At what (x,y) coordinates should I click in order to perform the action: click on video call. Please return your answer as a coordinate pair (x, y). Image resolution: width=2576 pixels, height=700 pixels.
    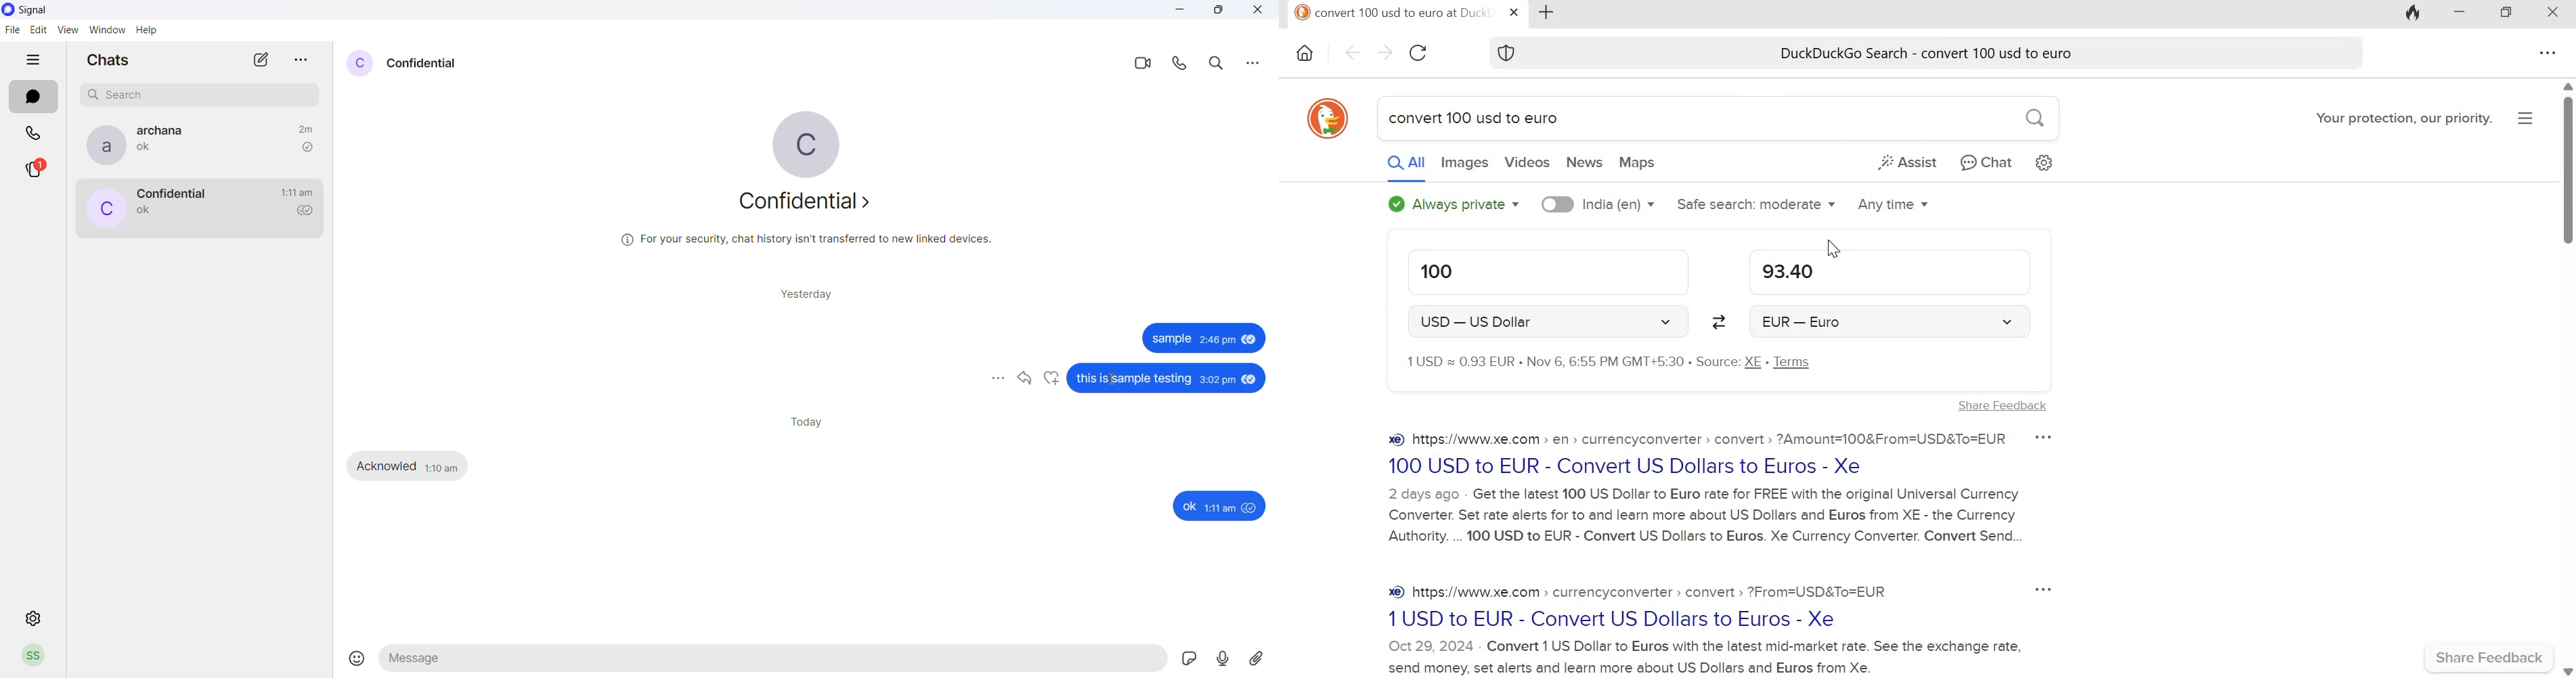
    Looking at the image, I should click on (1141, 62).